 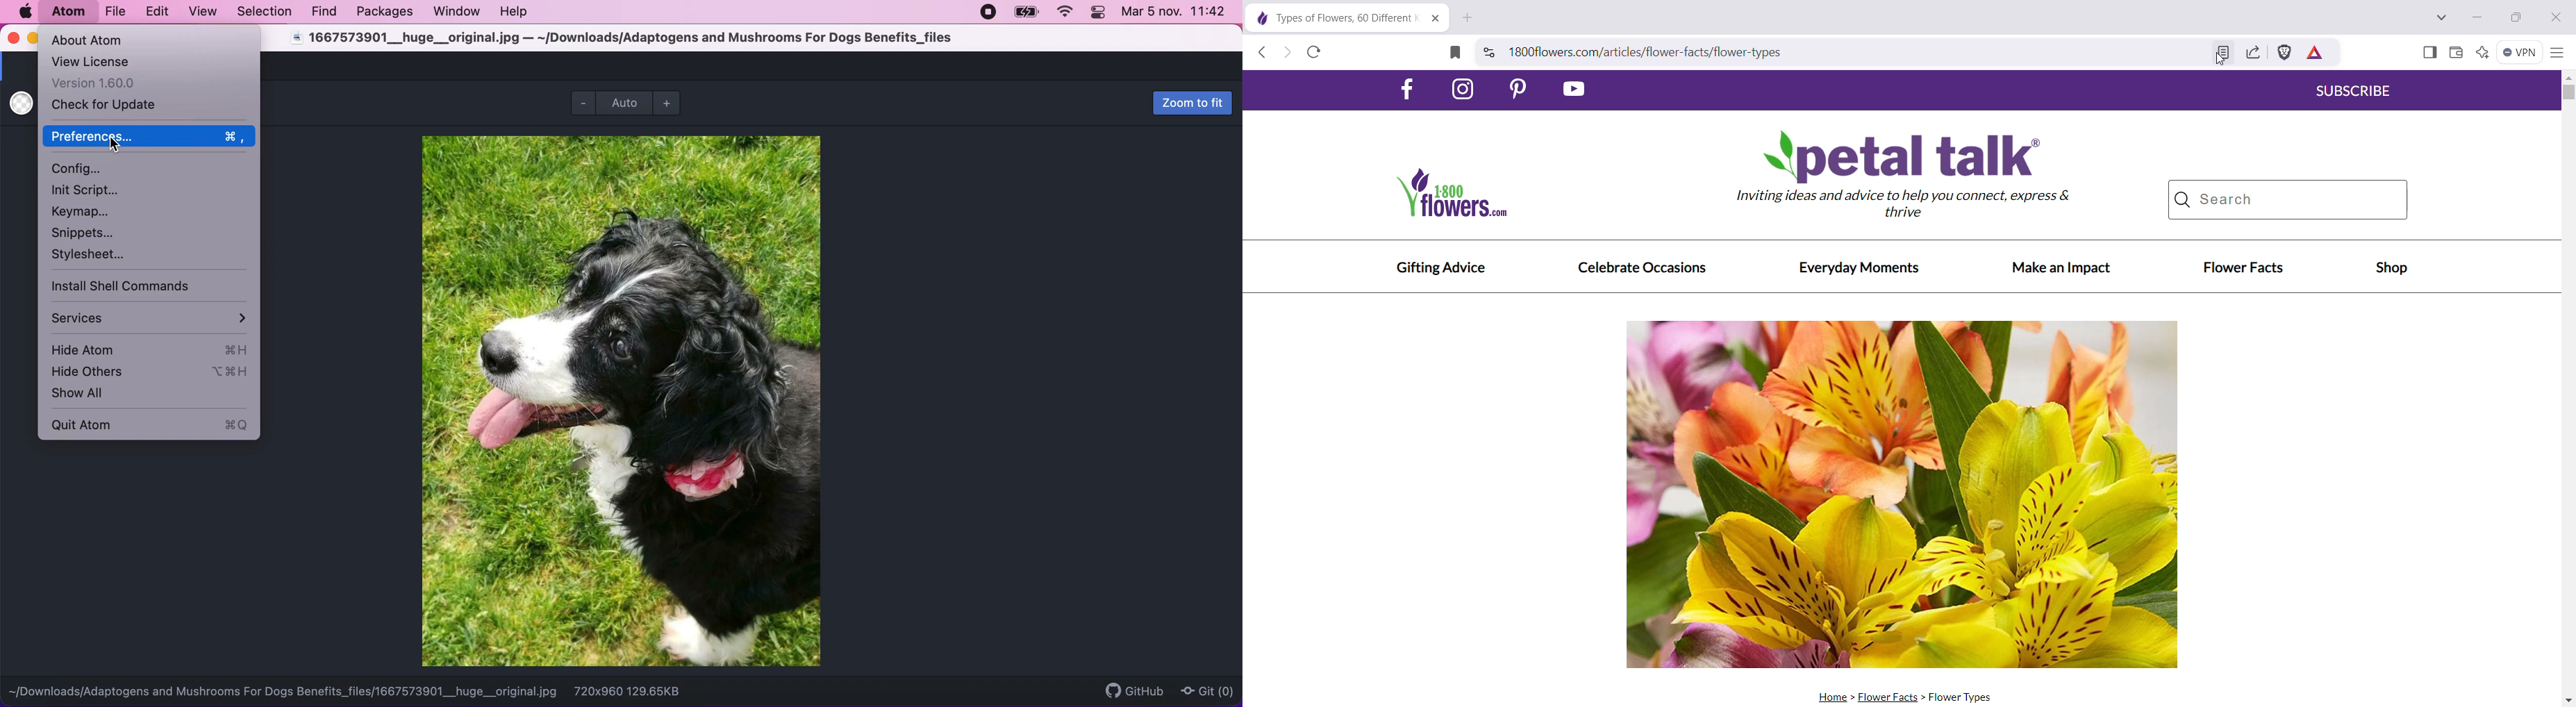 I want to click on init script, so click(x=88, y=192).